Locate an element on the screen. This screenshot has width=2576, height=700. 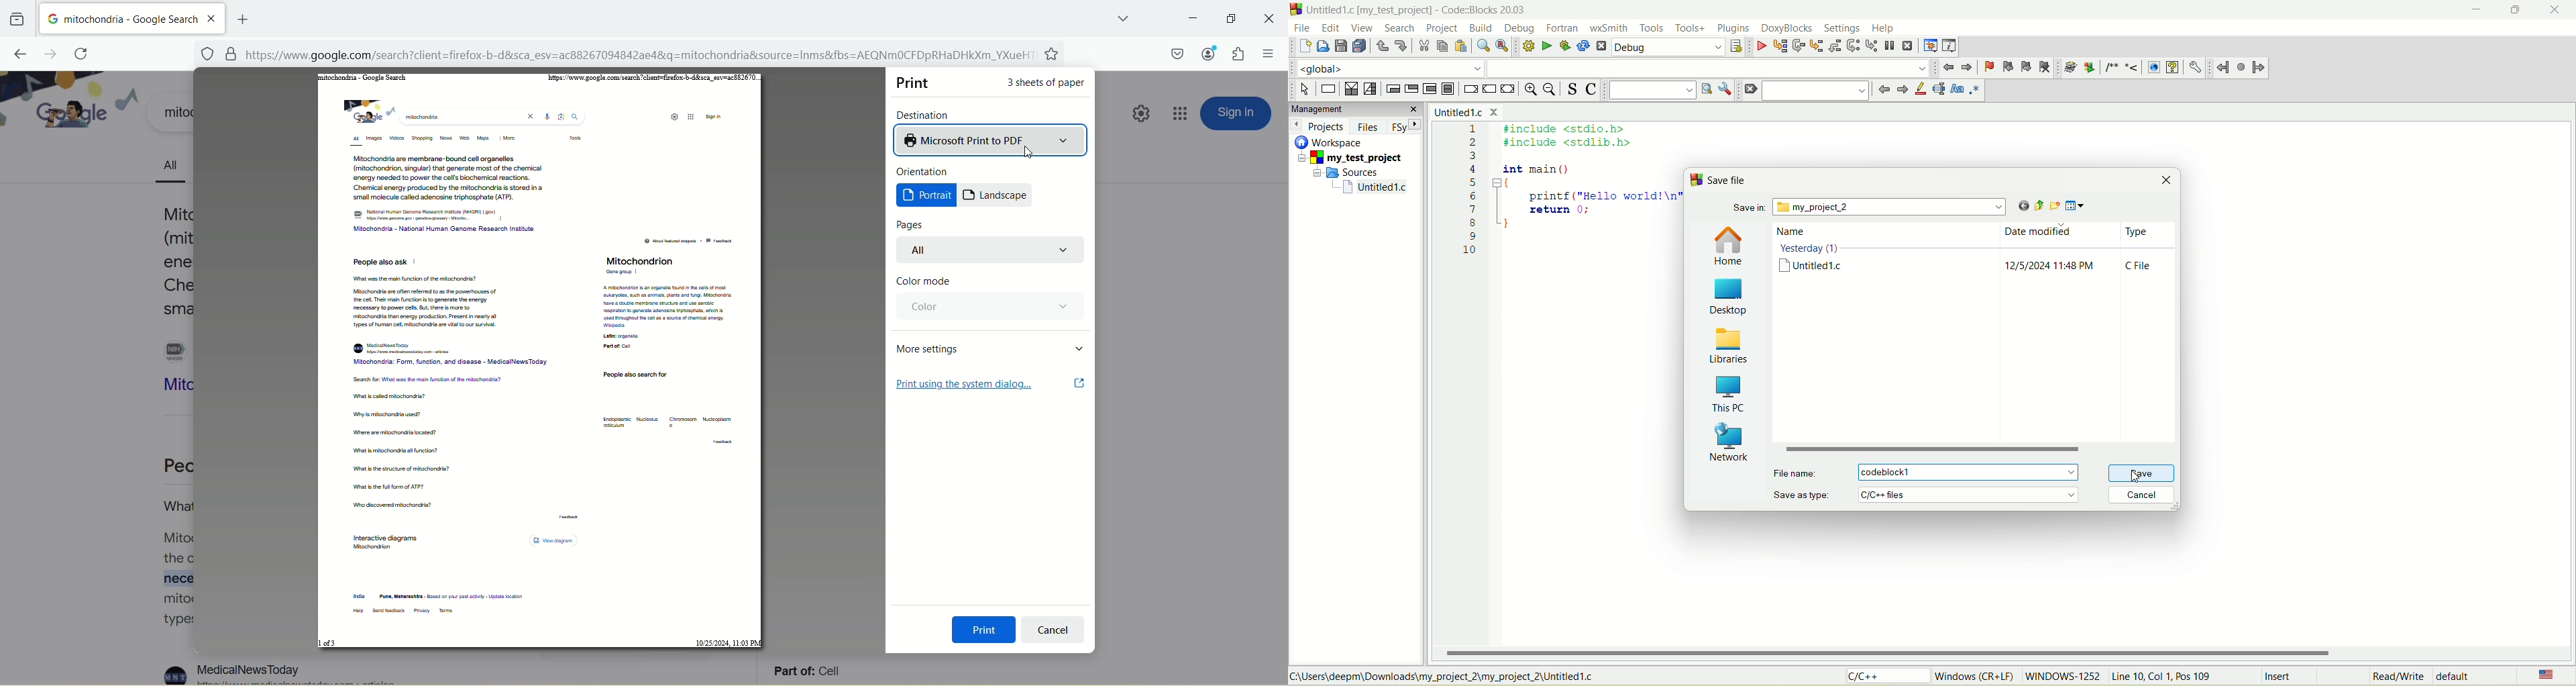
list all tabs is located at coordinates (1113, 17).